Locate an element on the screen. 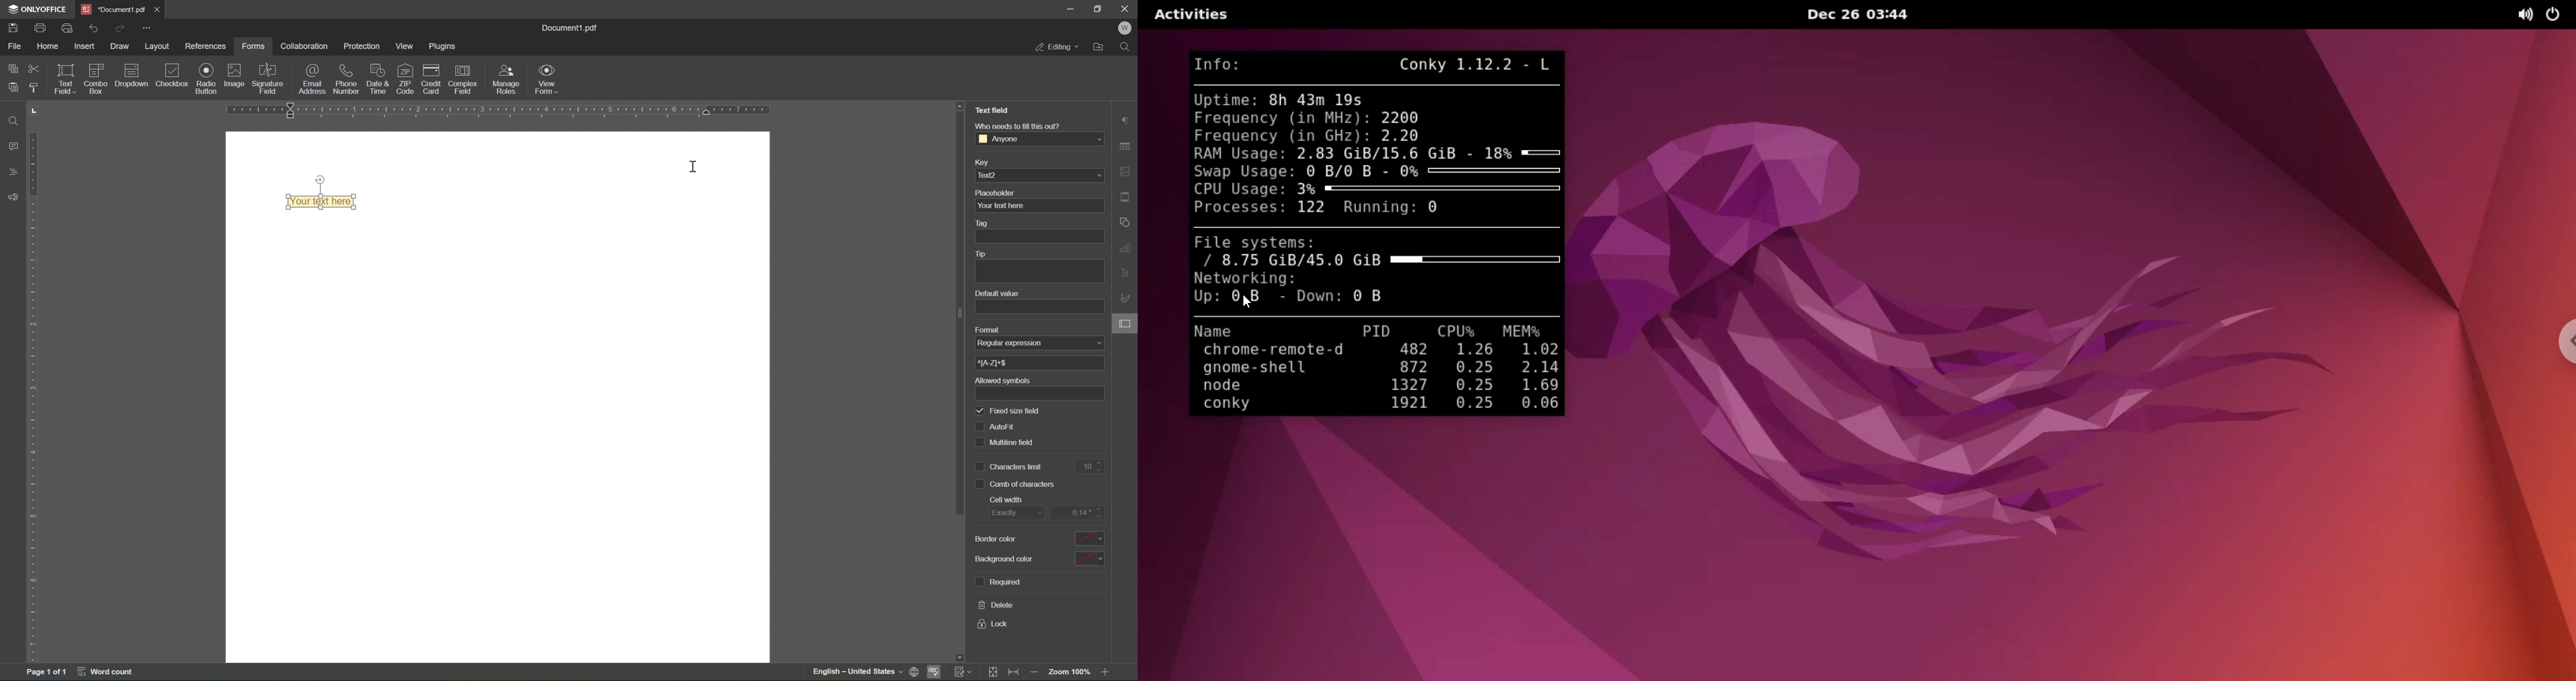  spell checking is located at coordinates (935, 672).